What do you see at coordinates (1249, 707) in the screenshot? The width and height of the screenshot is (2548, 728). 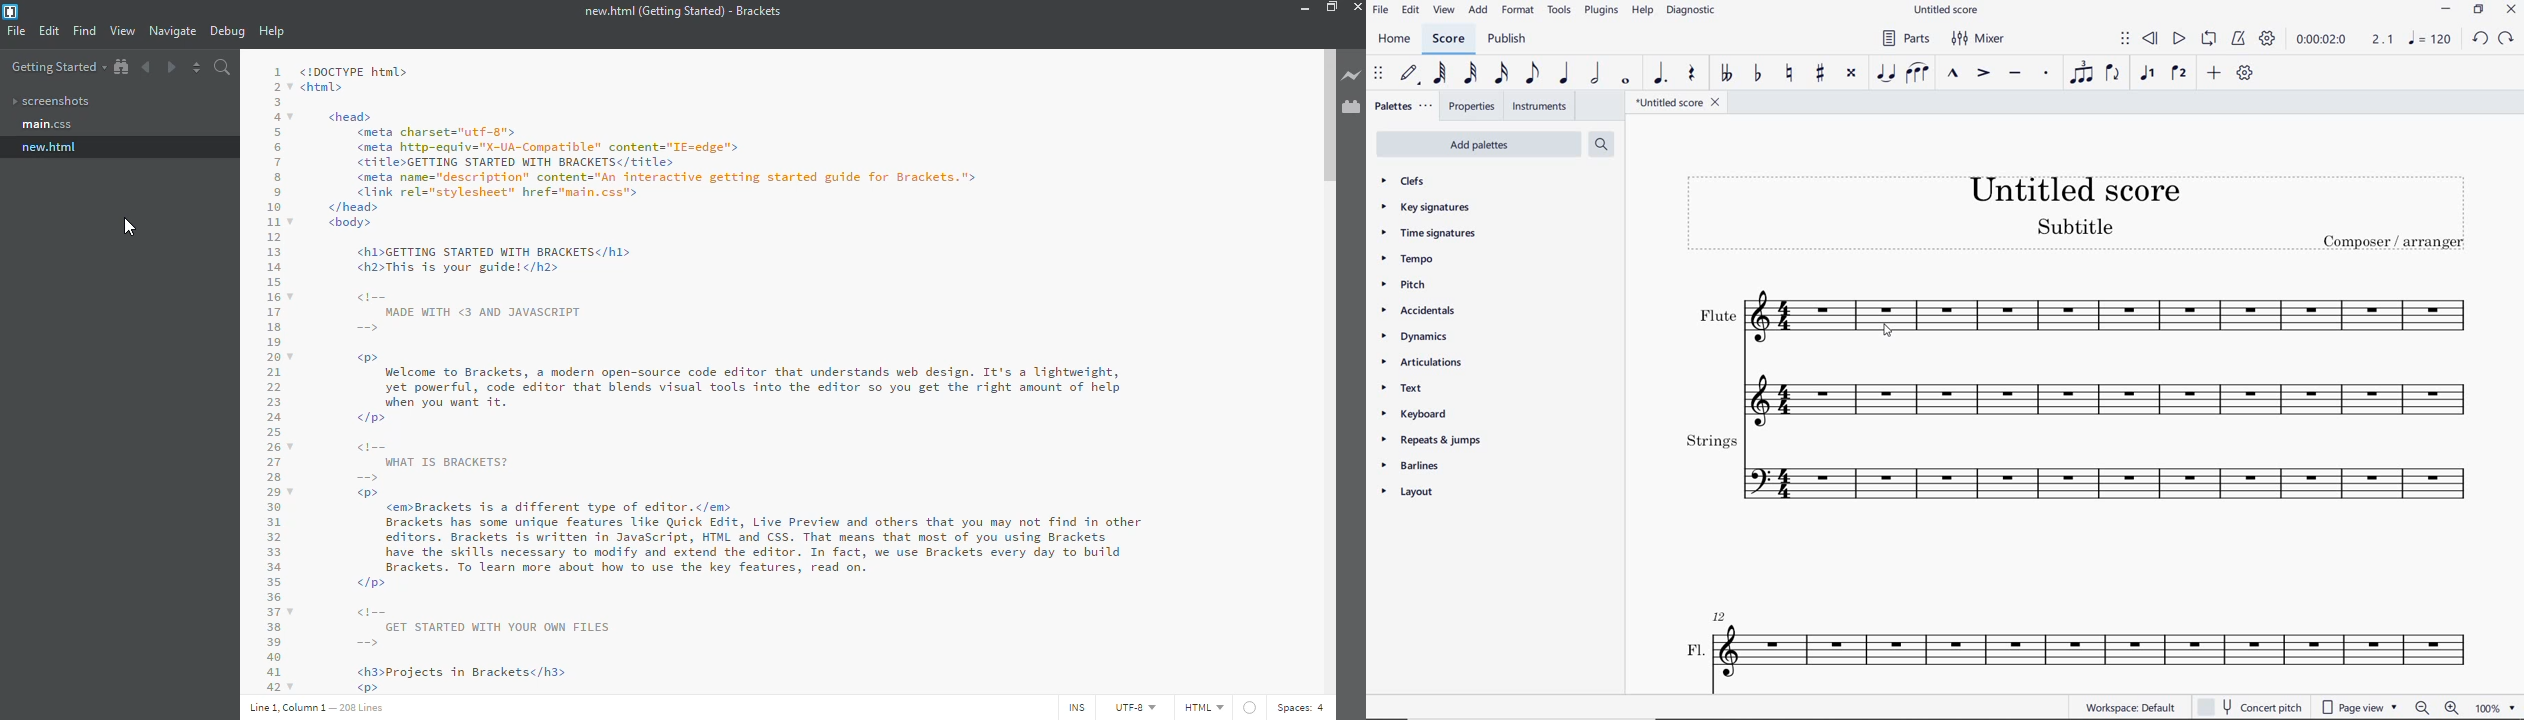 I see `linter` at bounding box center [1249, 707].